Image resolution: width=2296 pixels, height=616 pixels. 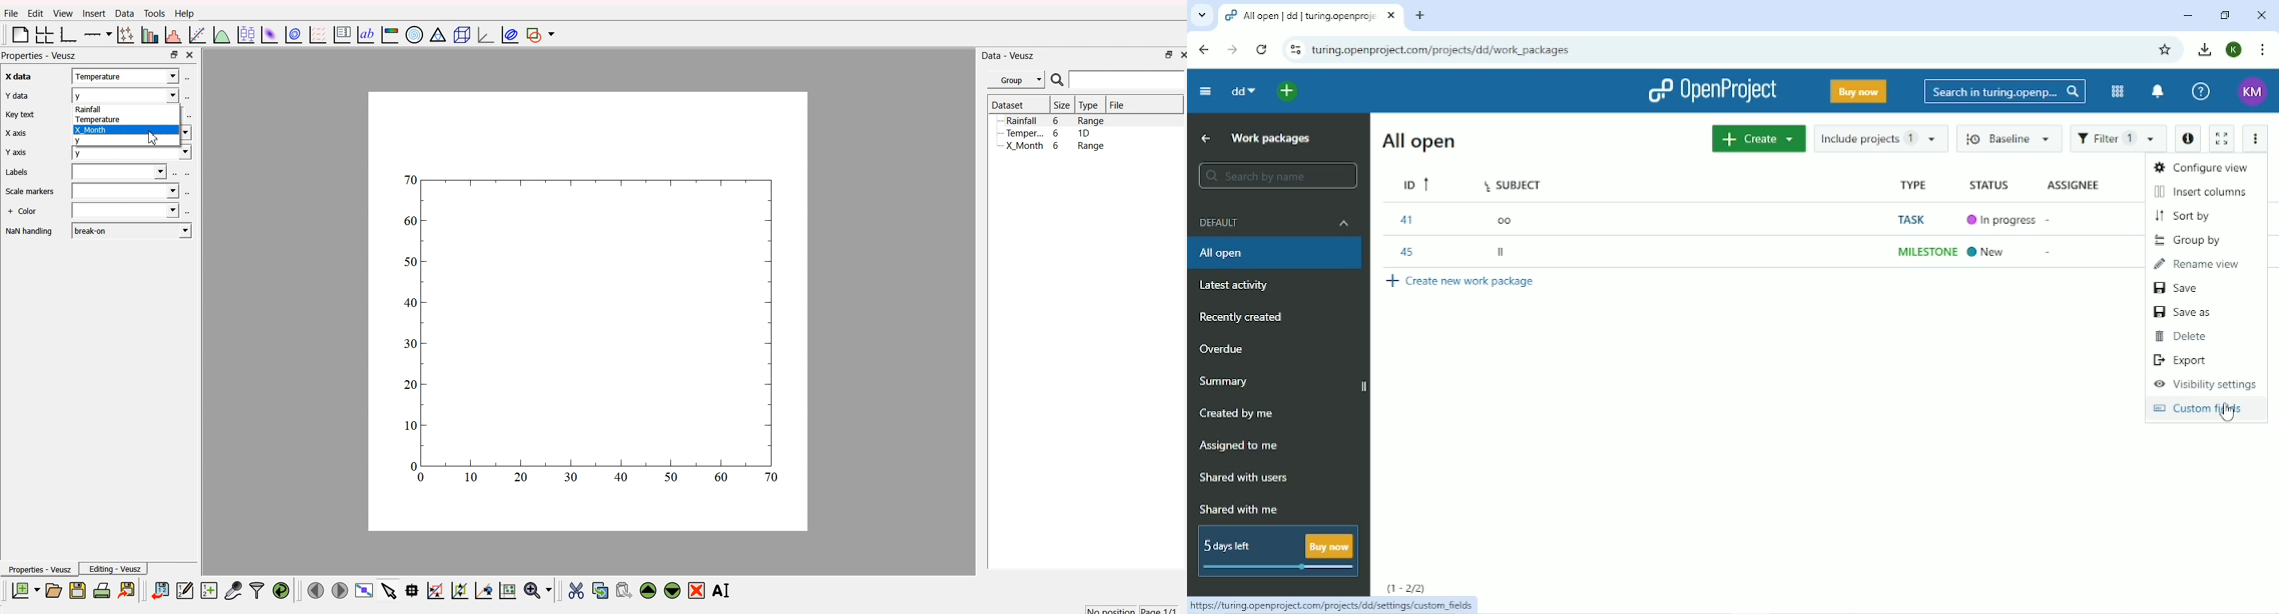 I want to click on Key text, so click(x=21, y=115).